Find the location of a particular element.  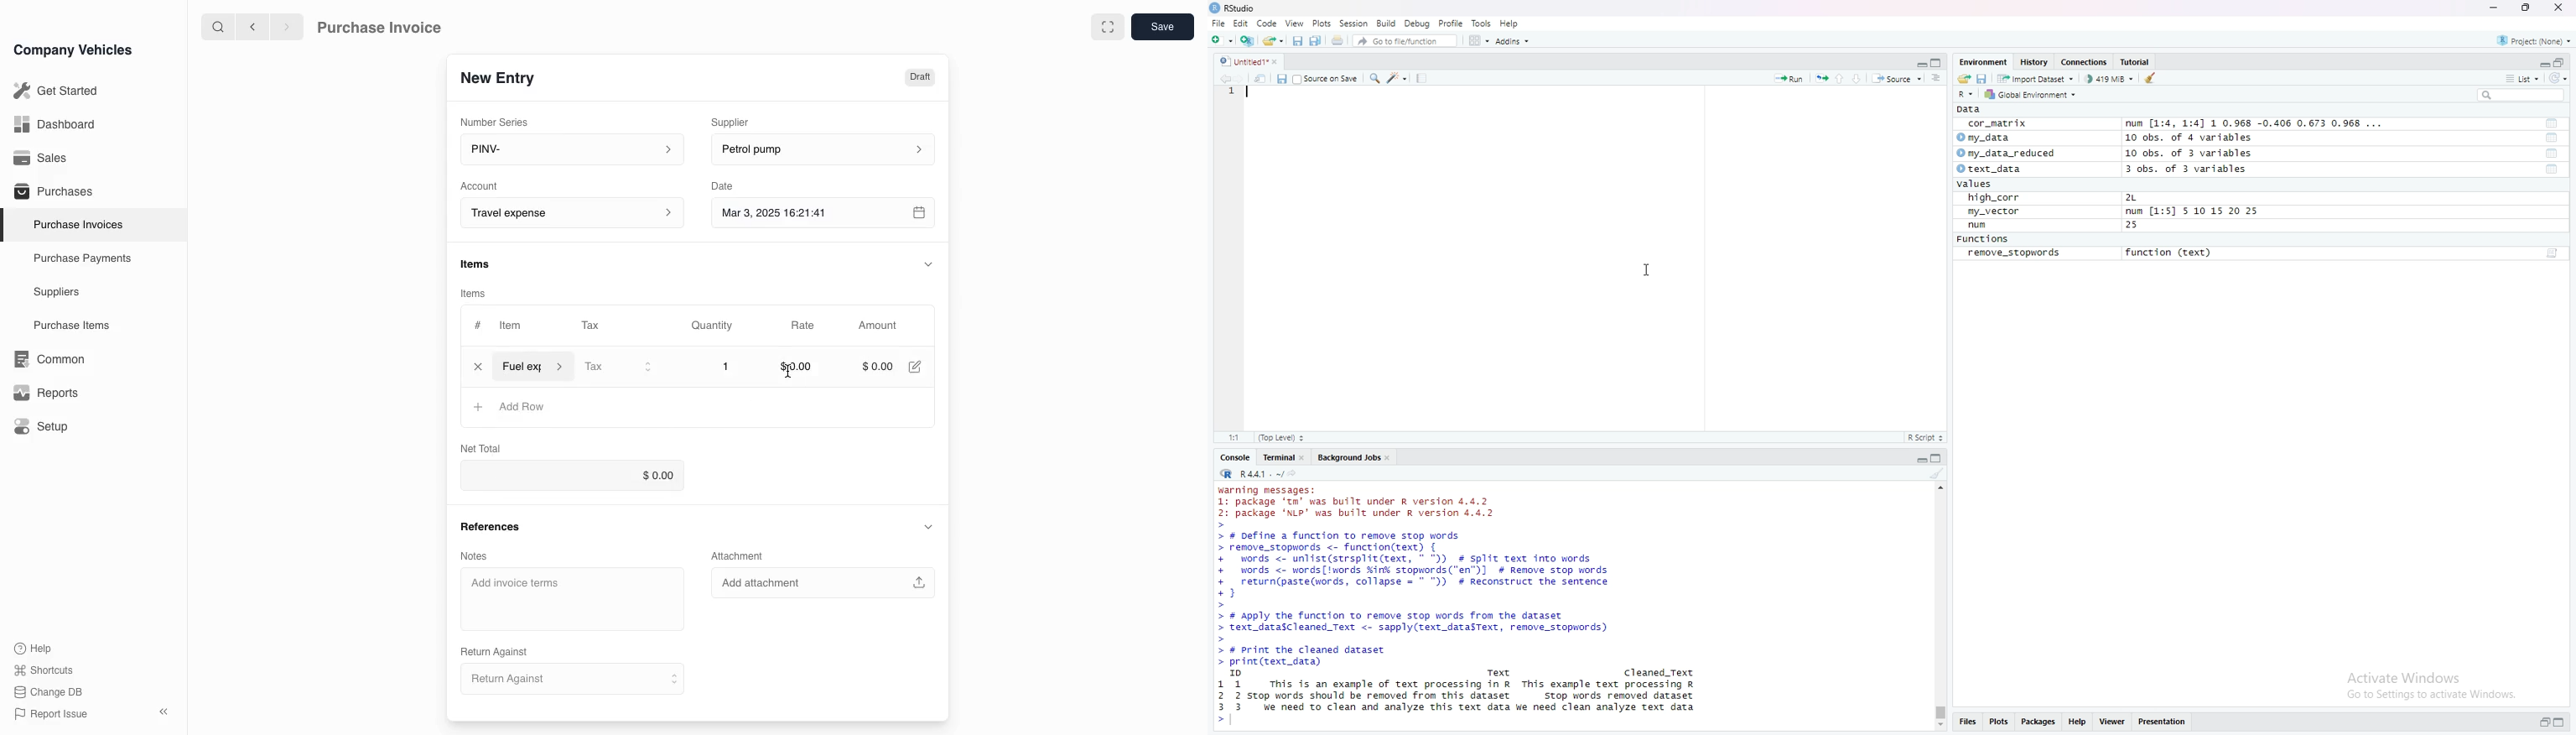

Files is located at coordinates (1965, 722).